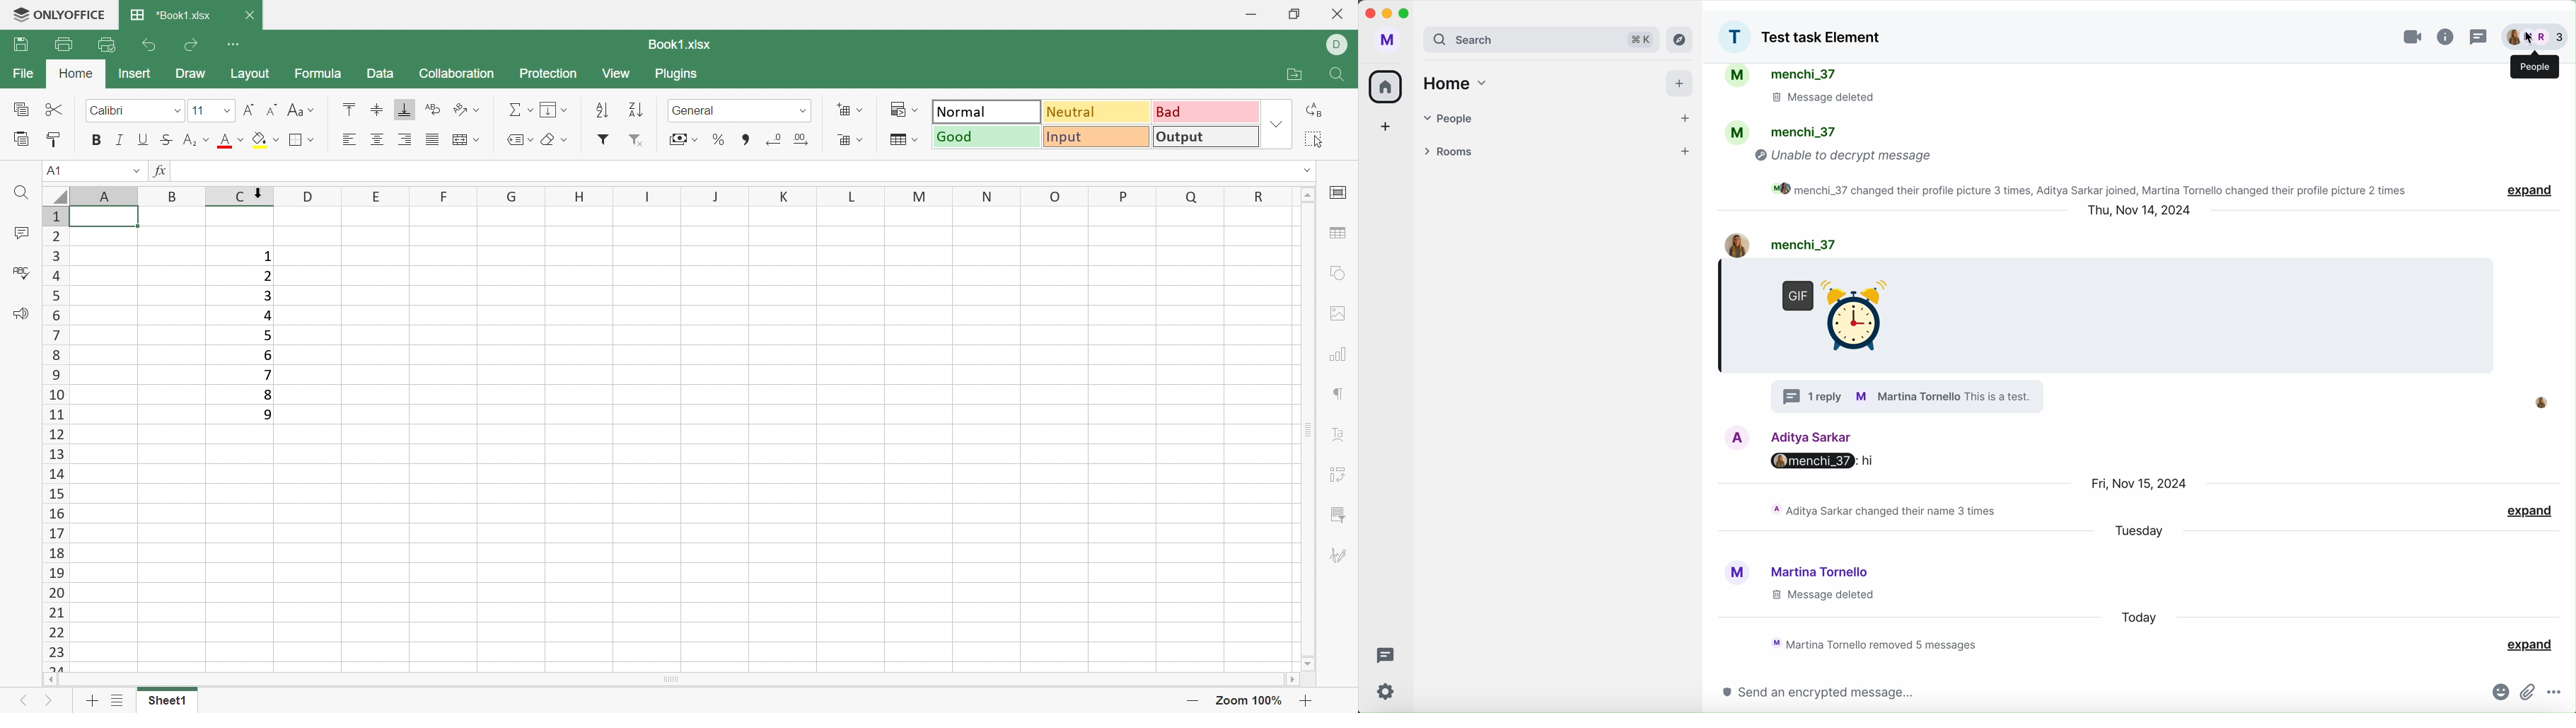 The width and height of the screenshot is (2576, 728). I want to click on Feedback & Support, so click(19, 315).